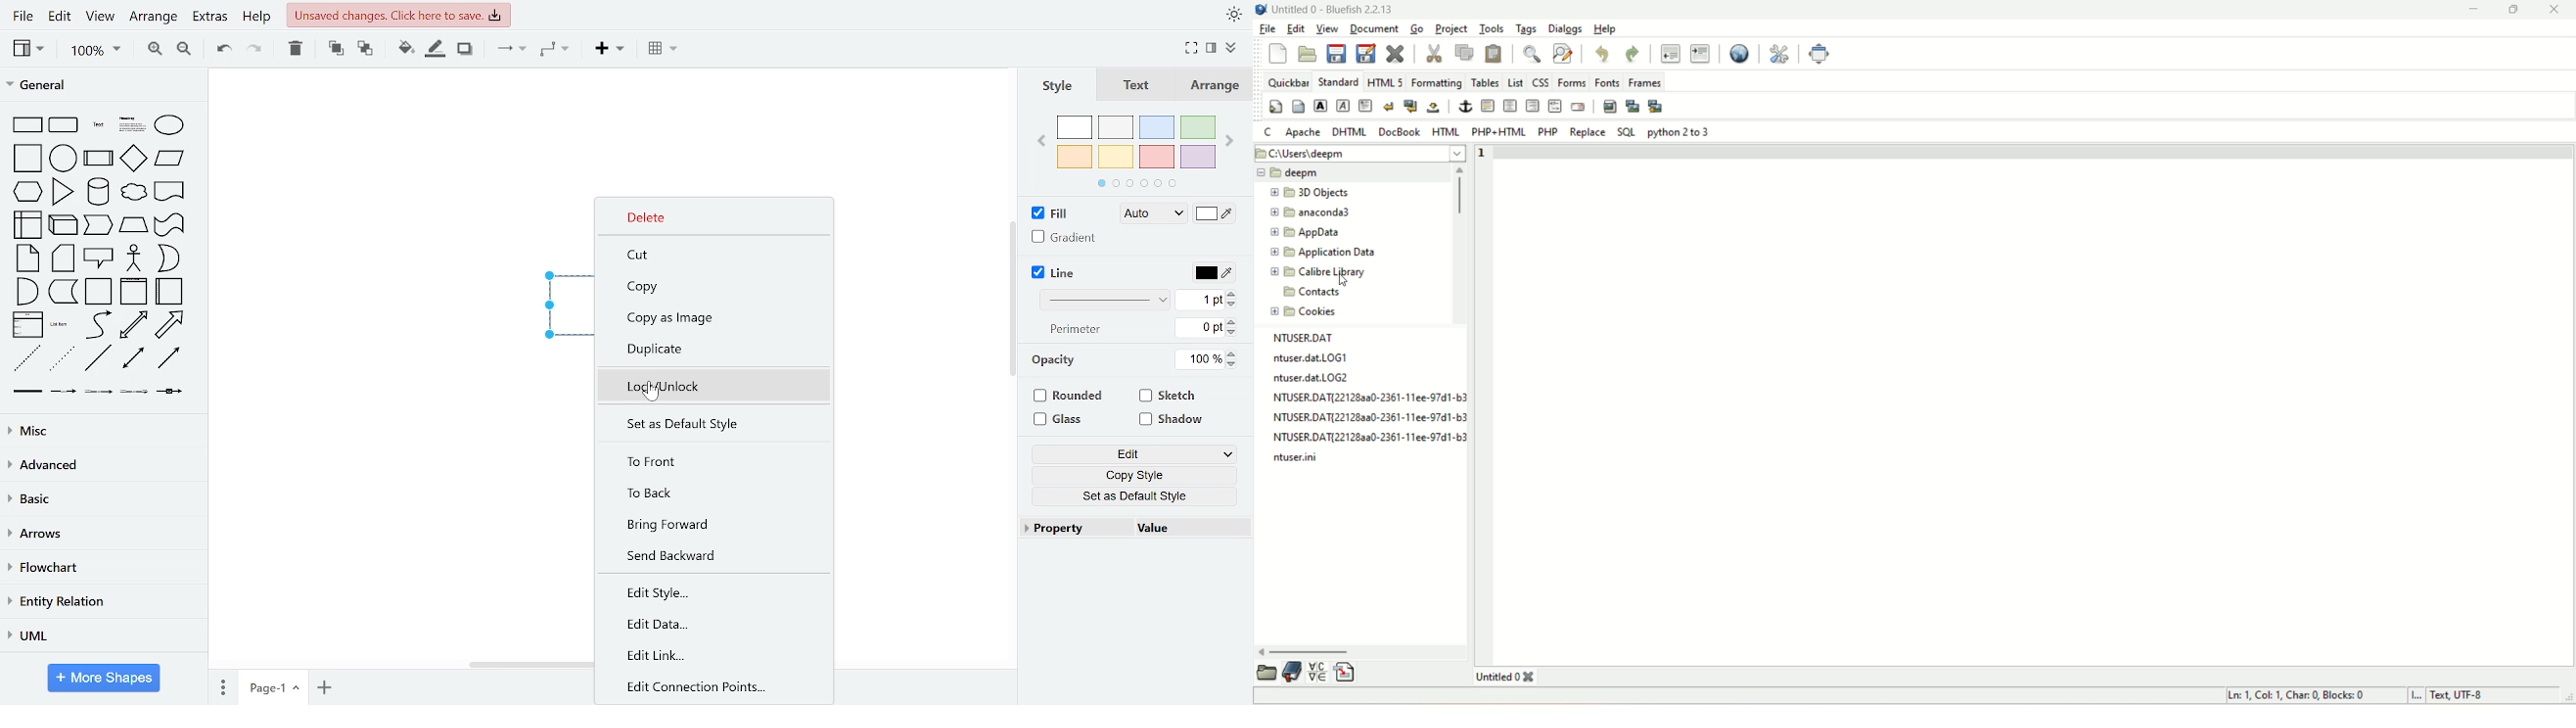 The height and width of the screenshot is (728, 2576). I want to click on connector with label, so click(65, 391).